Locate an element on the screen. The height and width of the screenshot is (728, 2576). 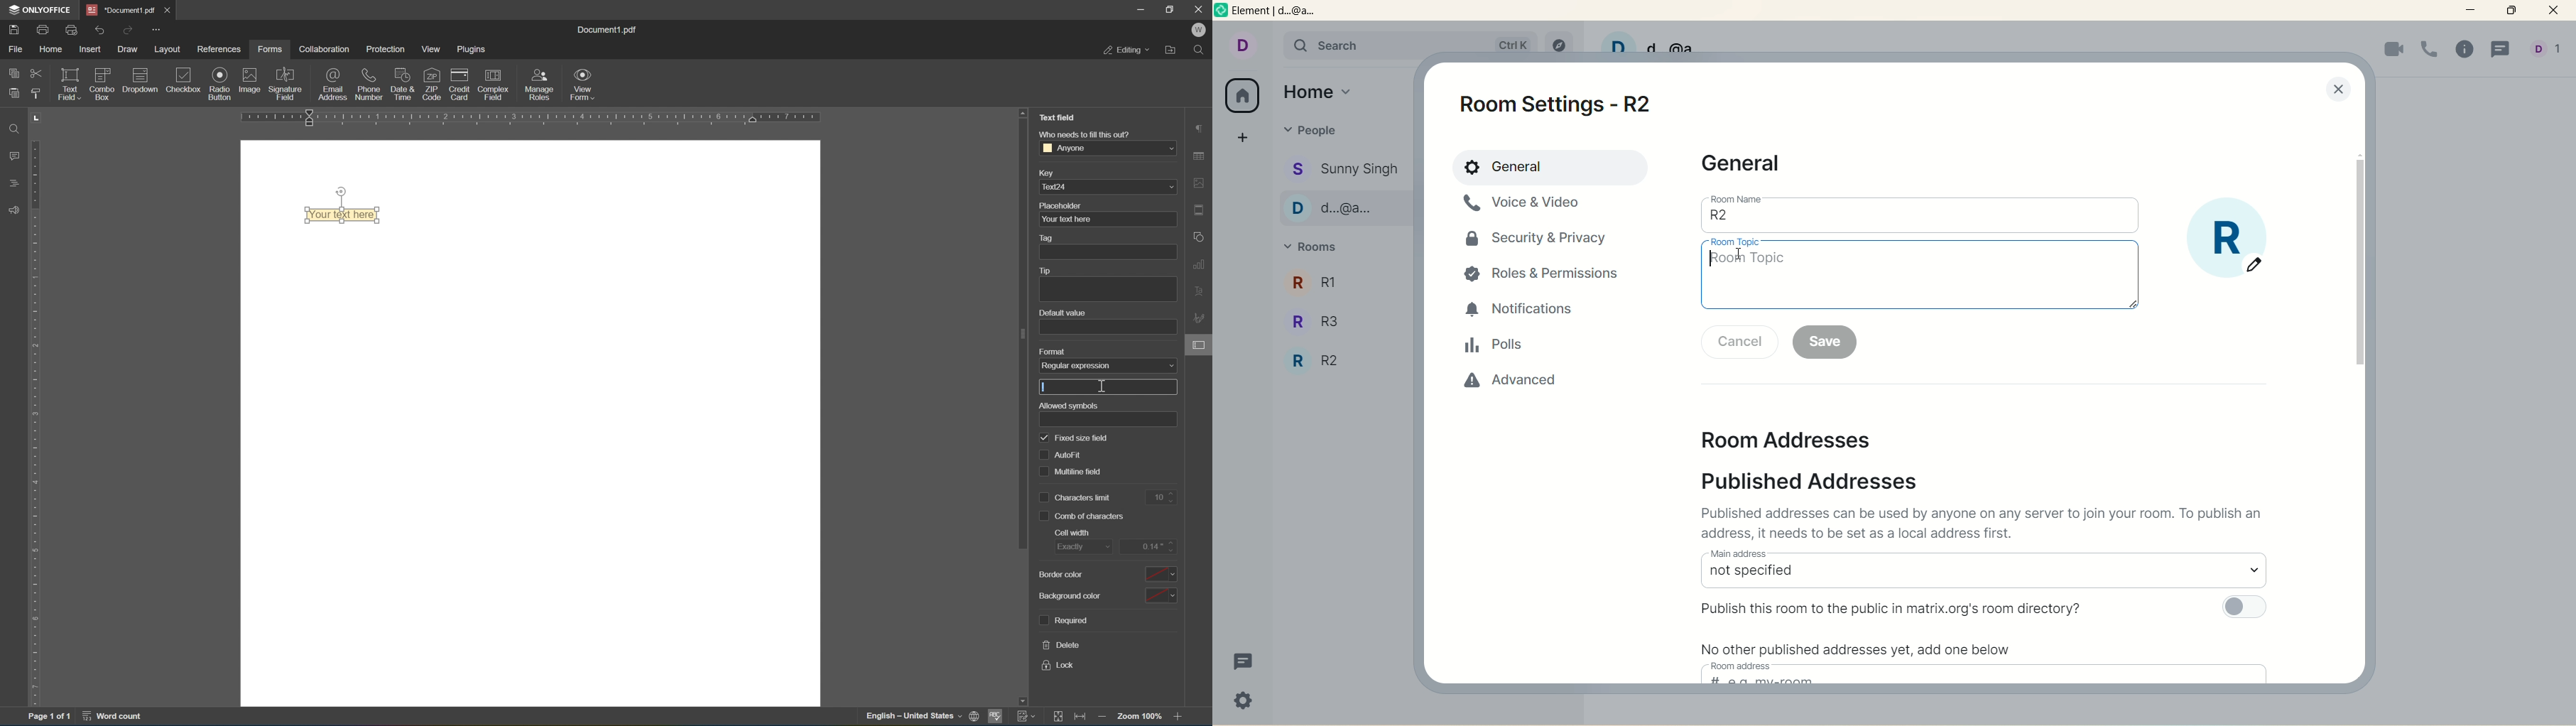
main address is located at coordinates (1738, 553).